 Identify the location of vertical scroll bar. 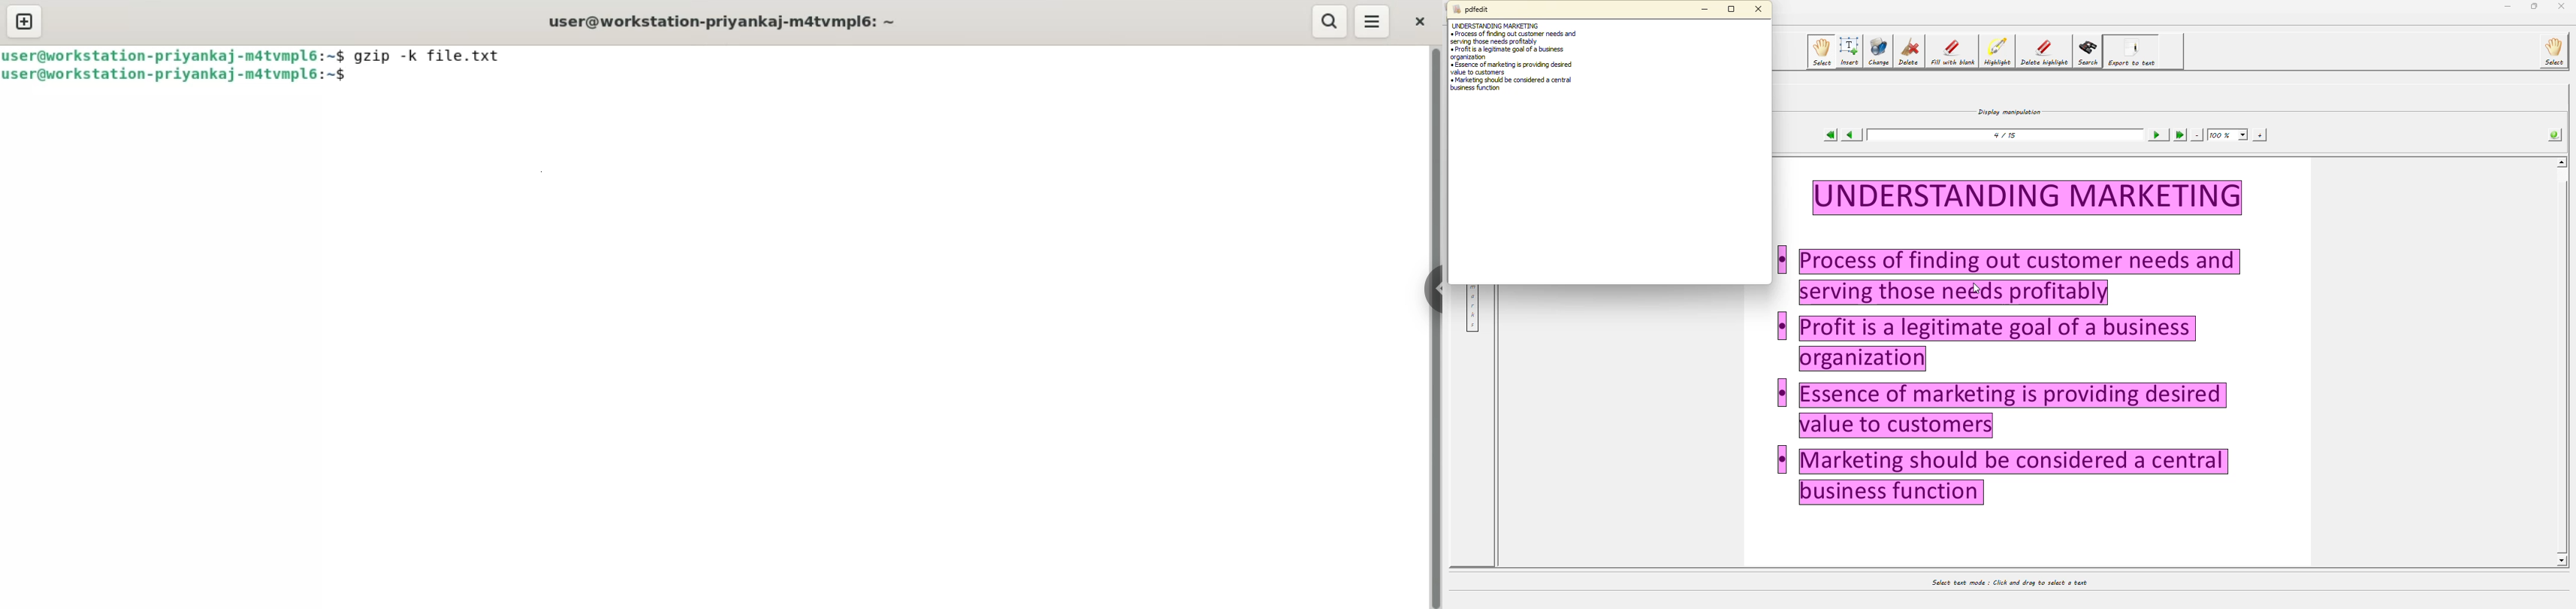
(1433, 329).